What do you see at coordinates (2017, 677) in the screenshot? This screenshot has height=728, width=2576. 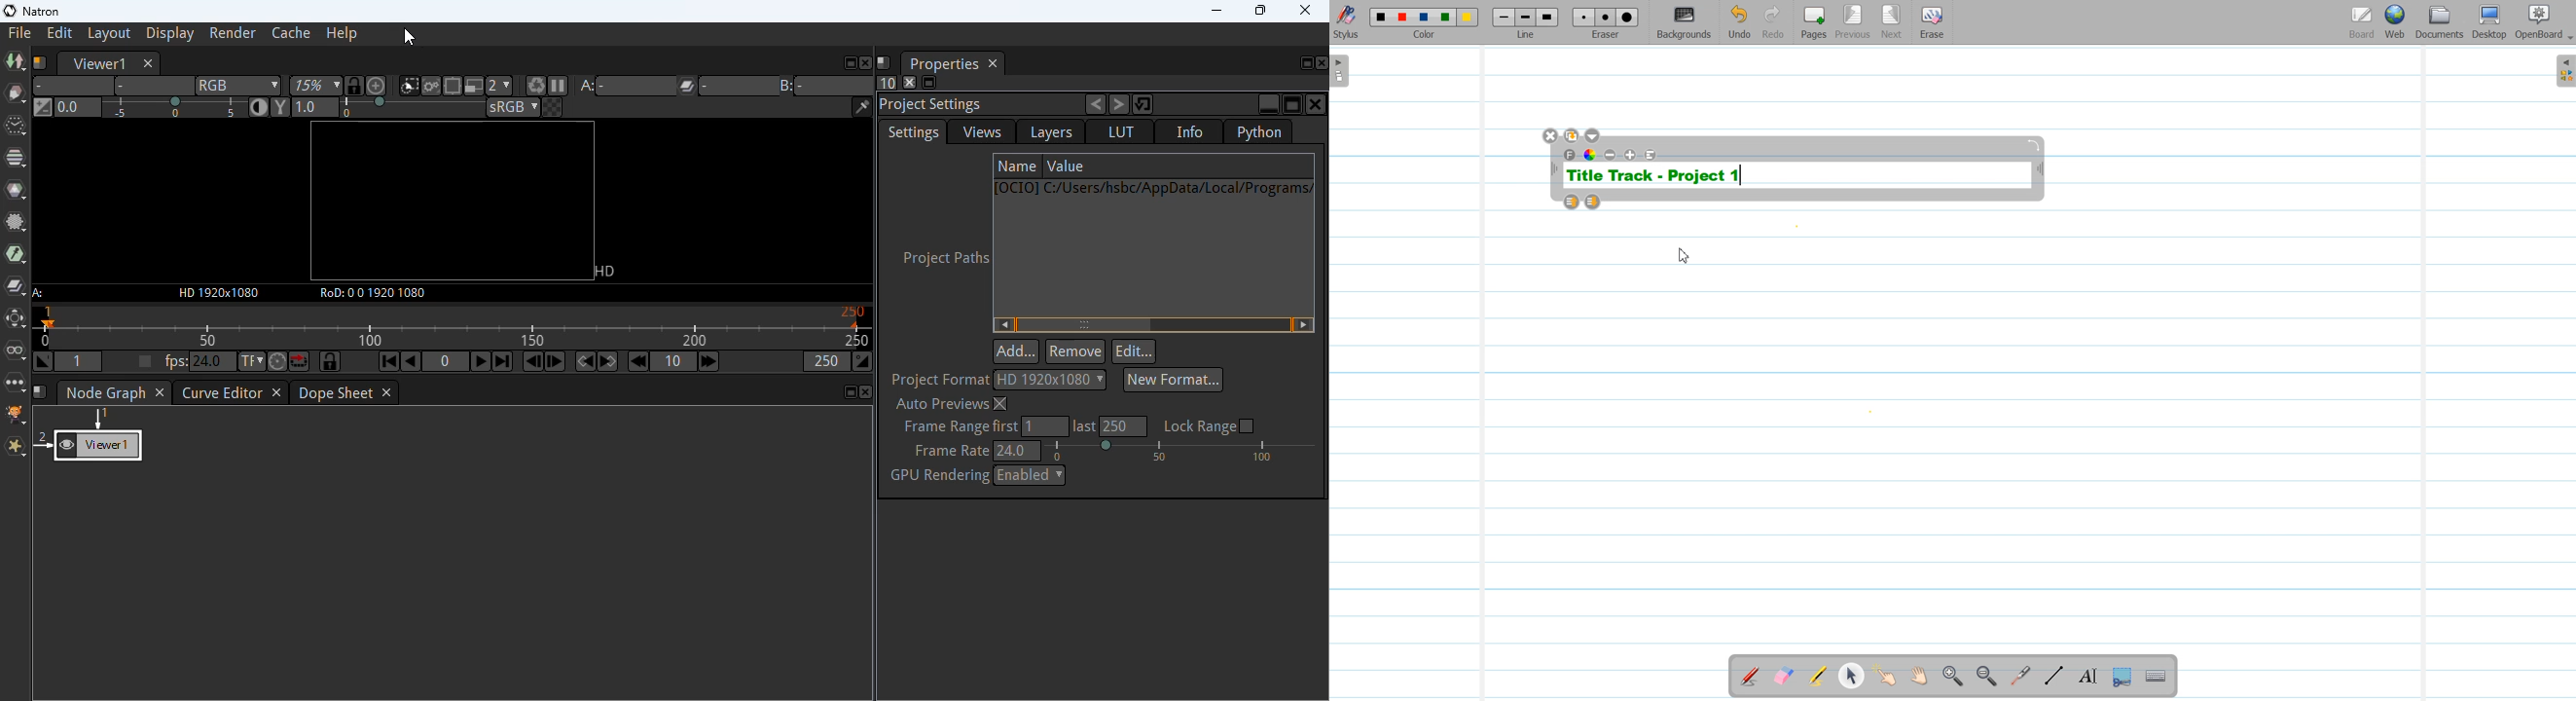 I see `Virtual Laser Pointer` at bounding box center [2017, 677].